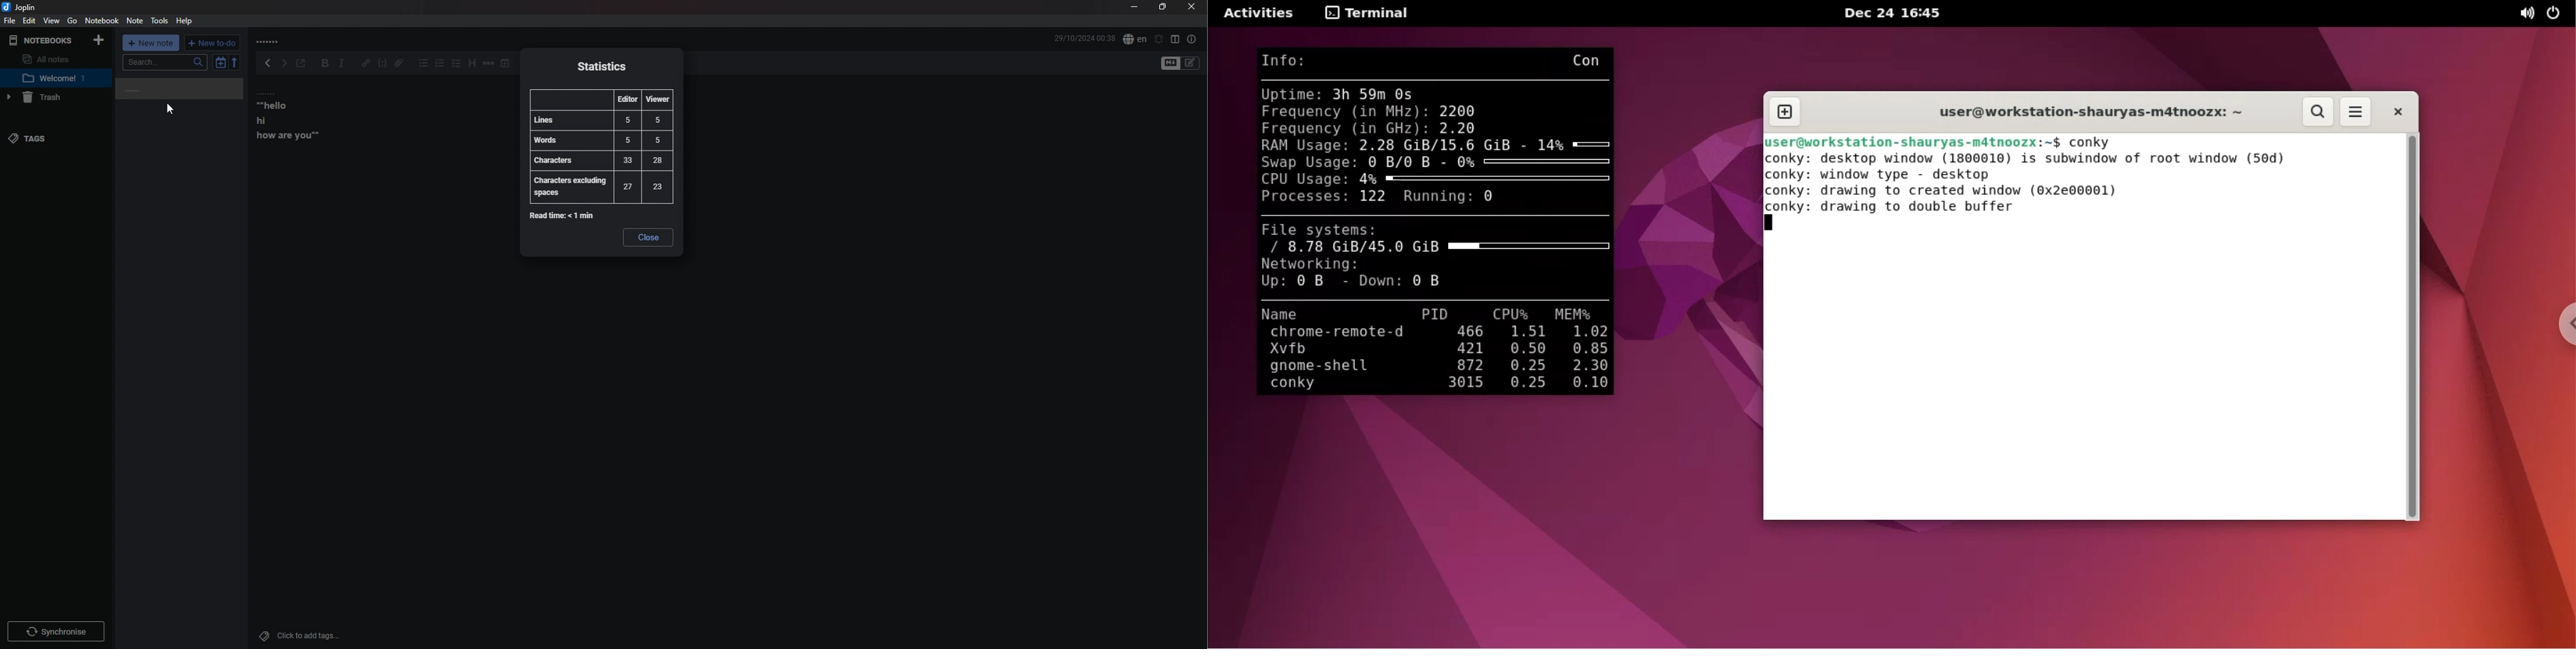 This screenshot has width=2576, height=672. What do you see at coordinates (1193, 6) in the screenshot?
I see `close` at bounding box center [1193, 6].